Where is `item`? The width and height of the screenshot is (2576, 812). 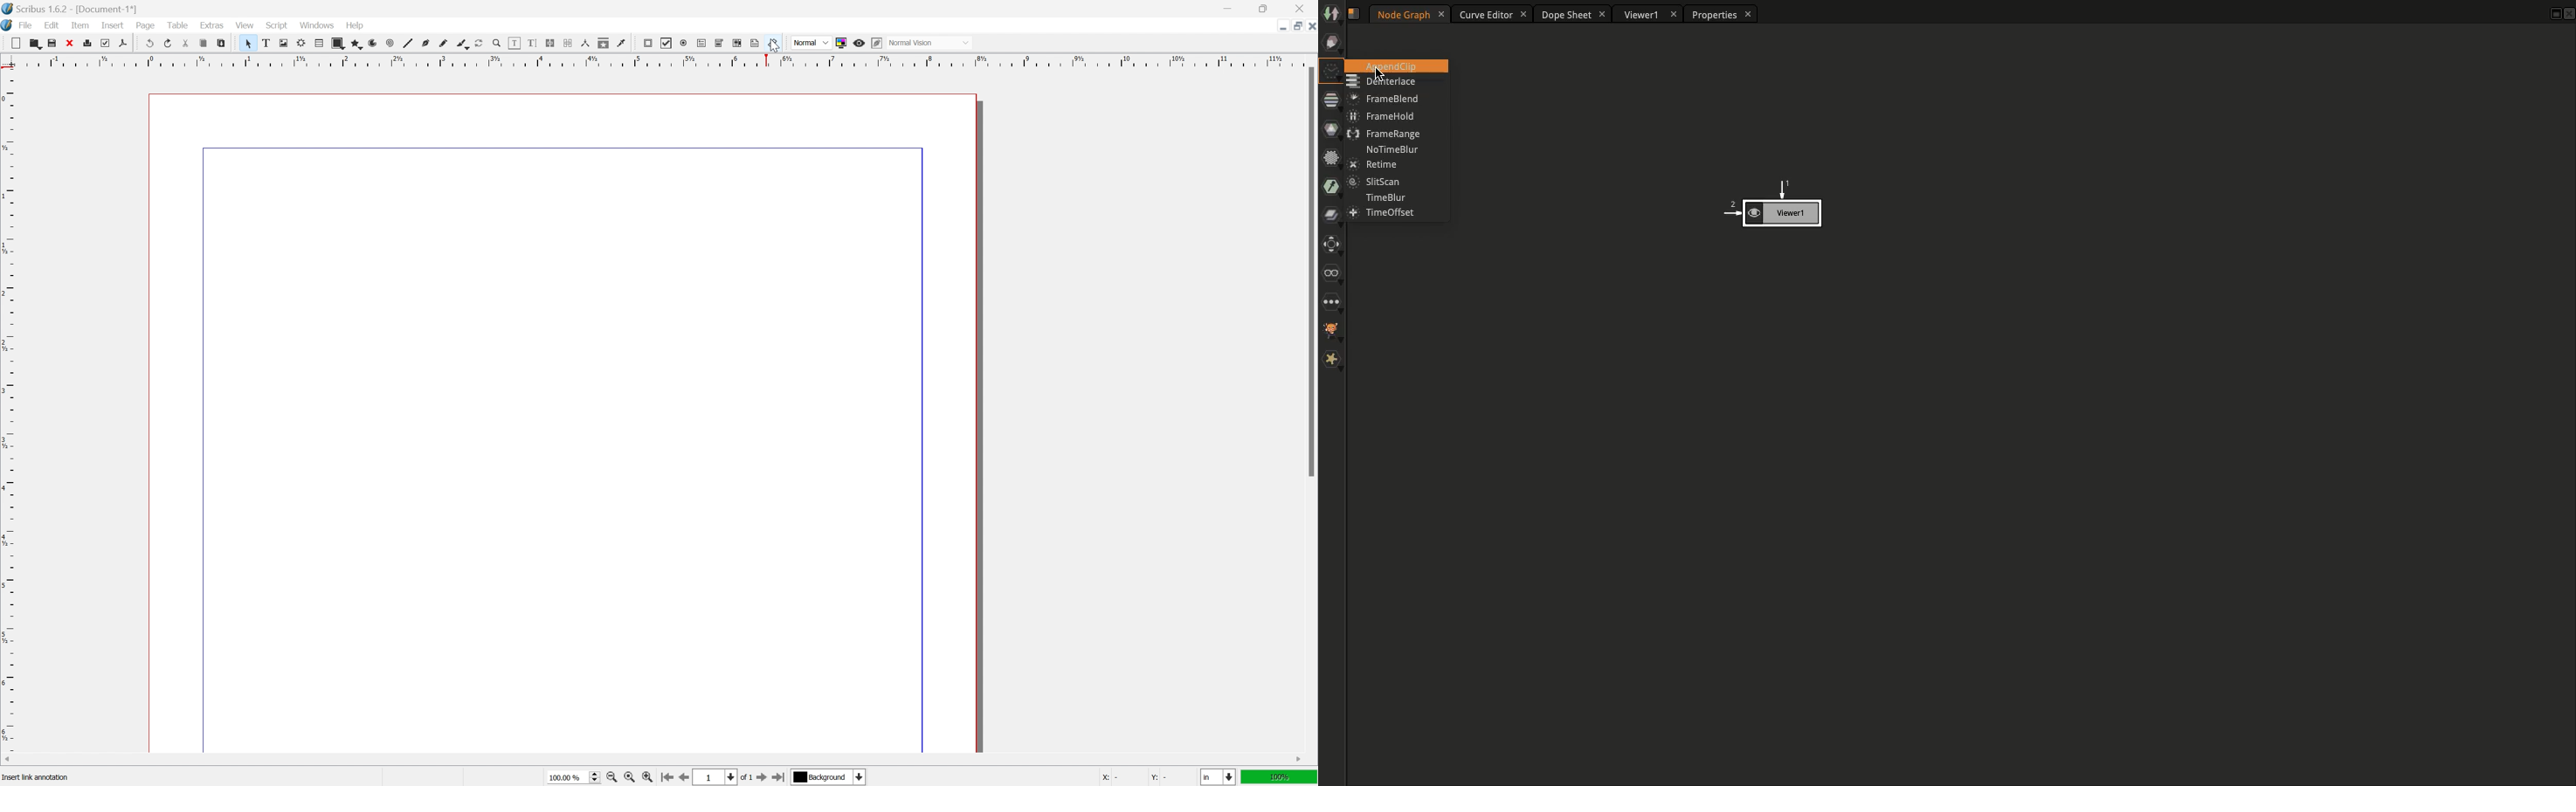
item is located at coordinates (80, 25).